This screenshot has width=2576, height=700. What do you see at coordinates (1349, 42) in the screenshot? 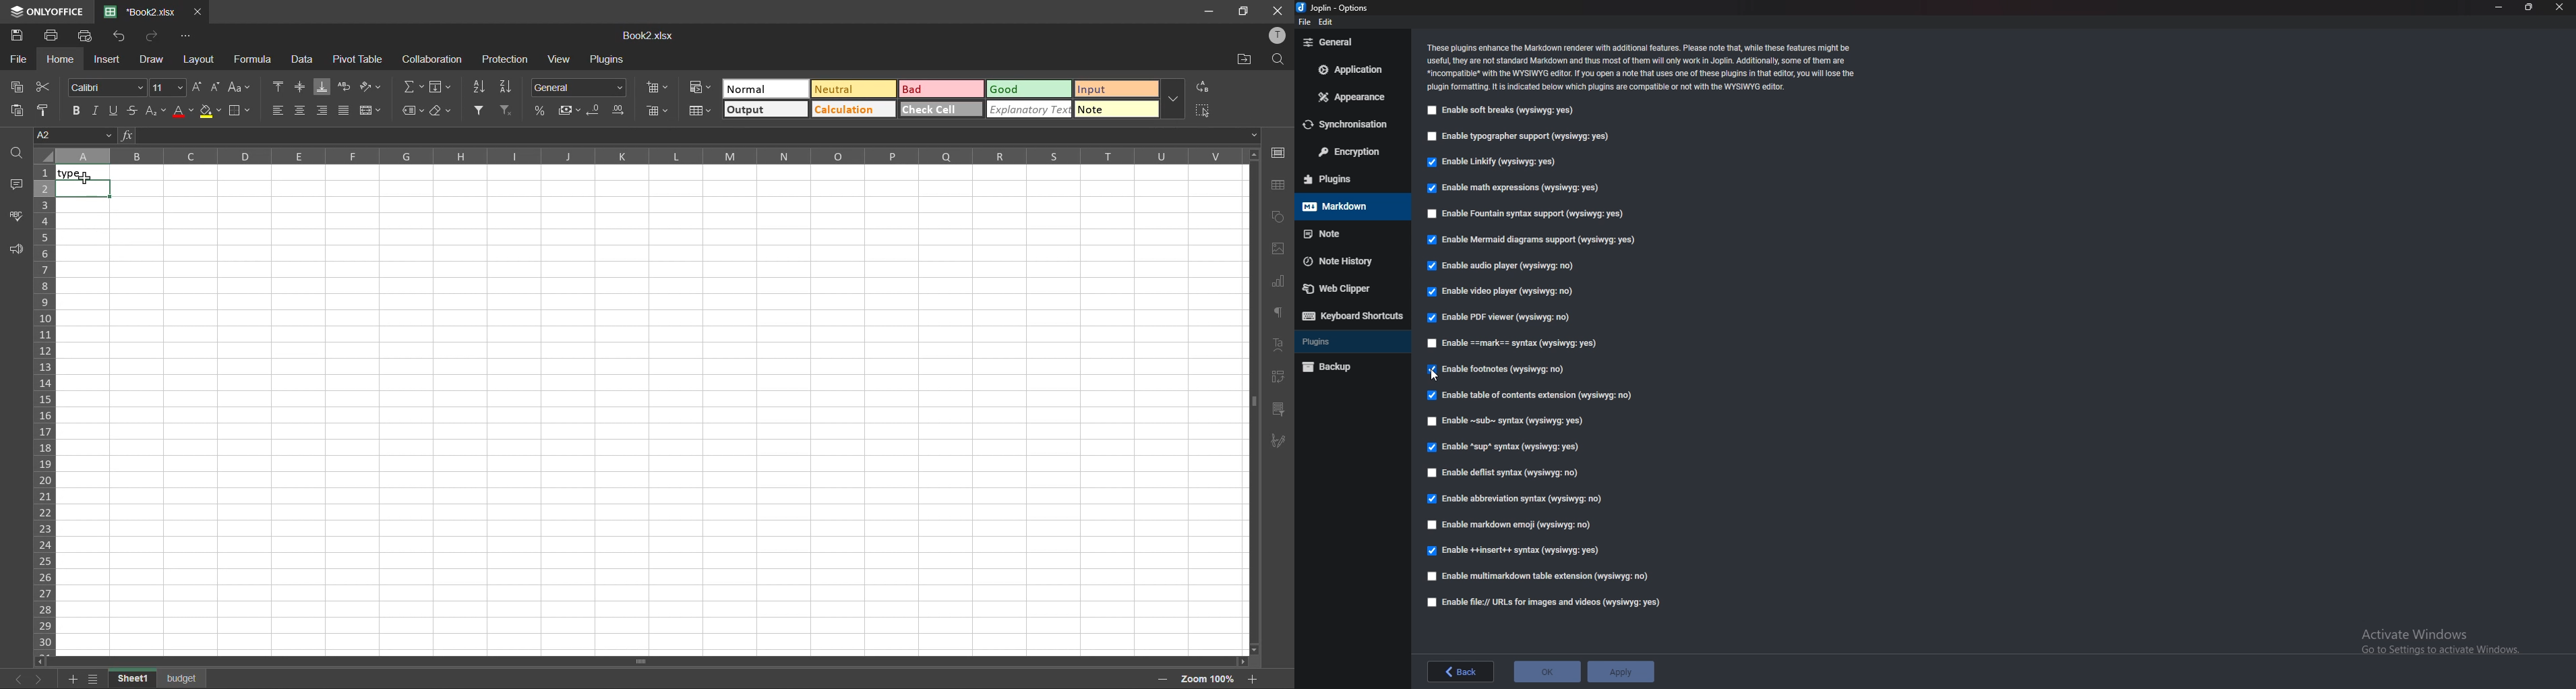
I see `General` at bounding box center [1349, 42].